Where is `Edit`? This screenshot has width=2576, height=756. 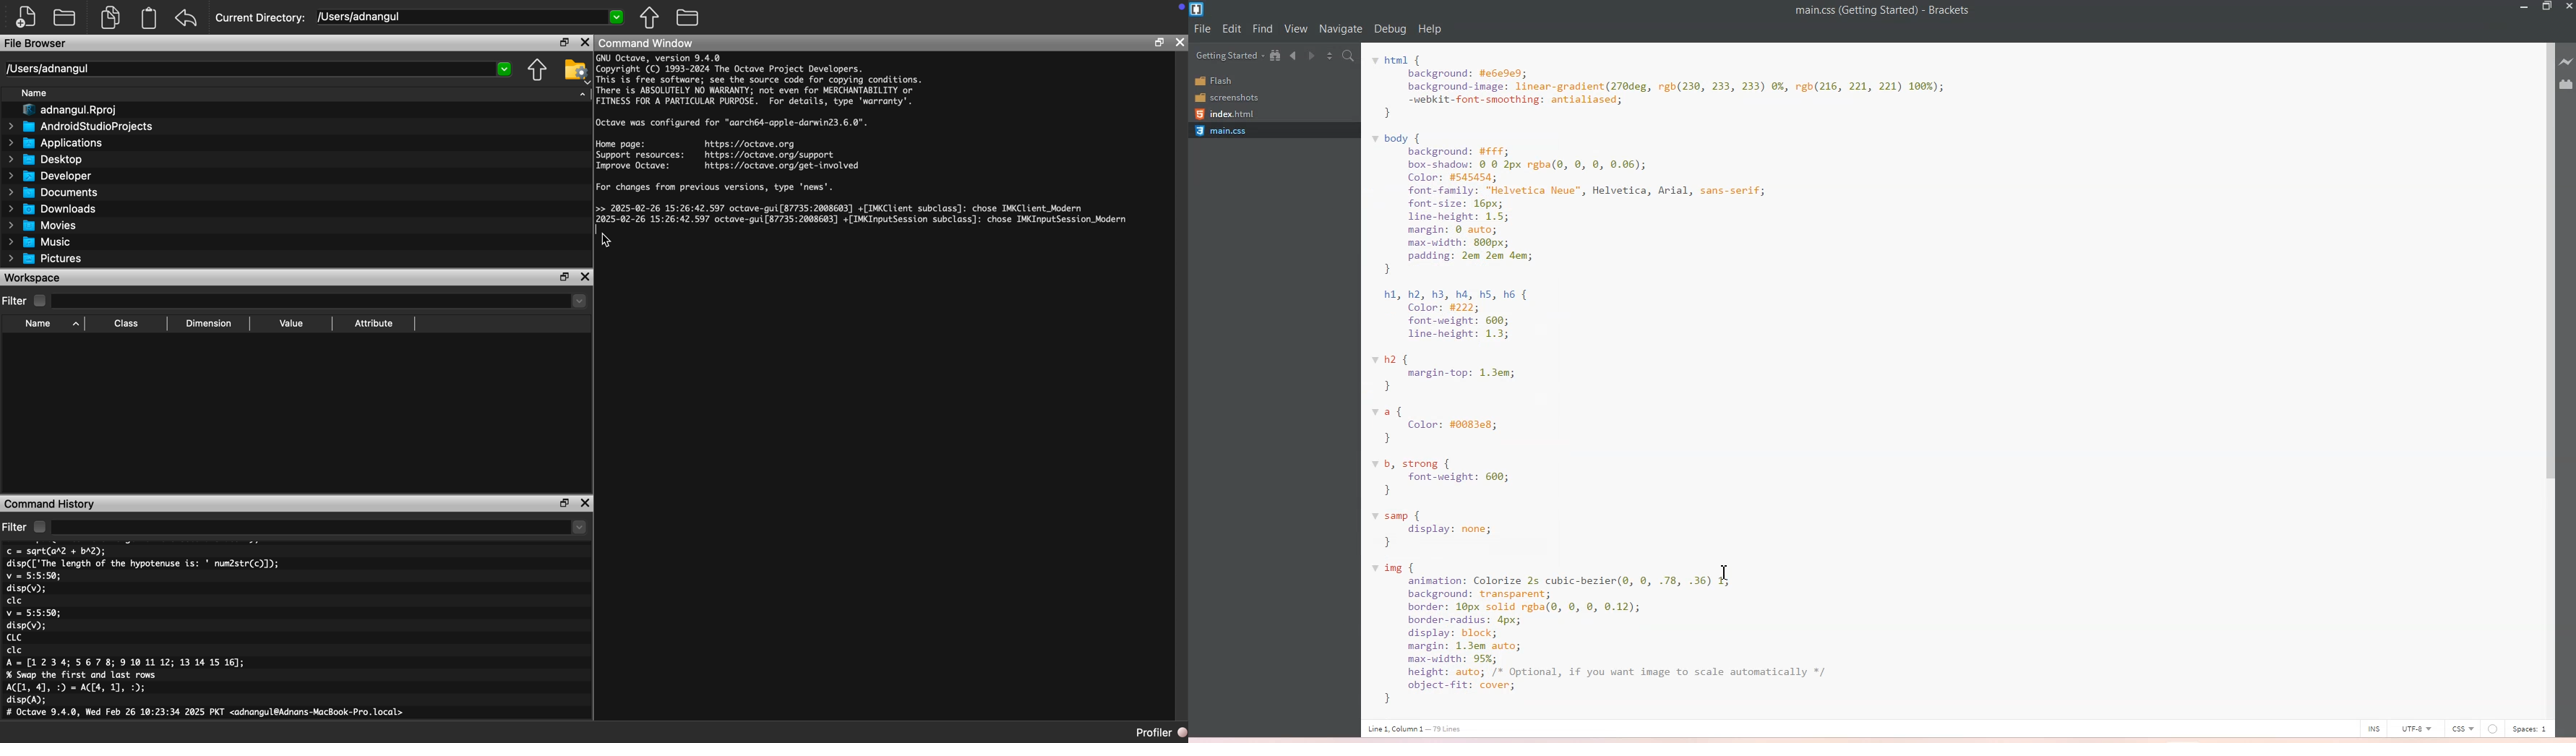
Edit is located at coordinates (1232, 29).